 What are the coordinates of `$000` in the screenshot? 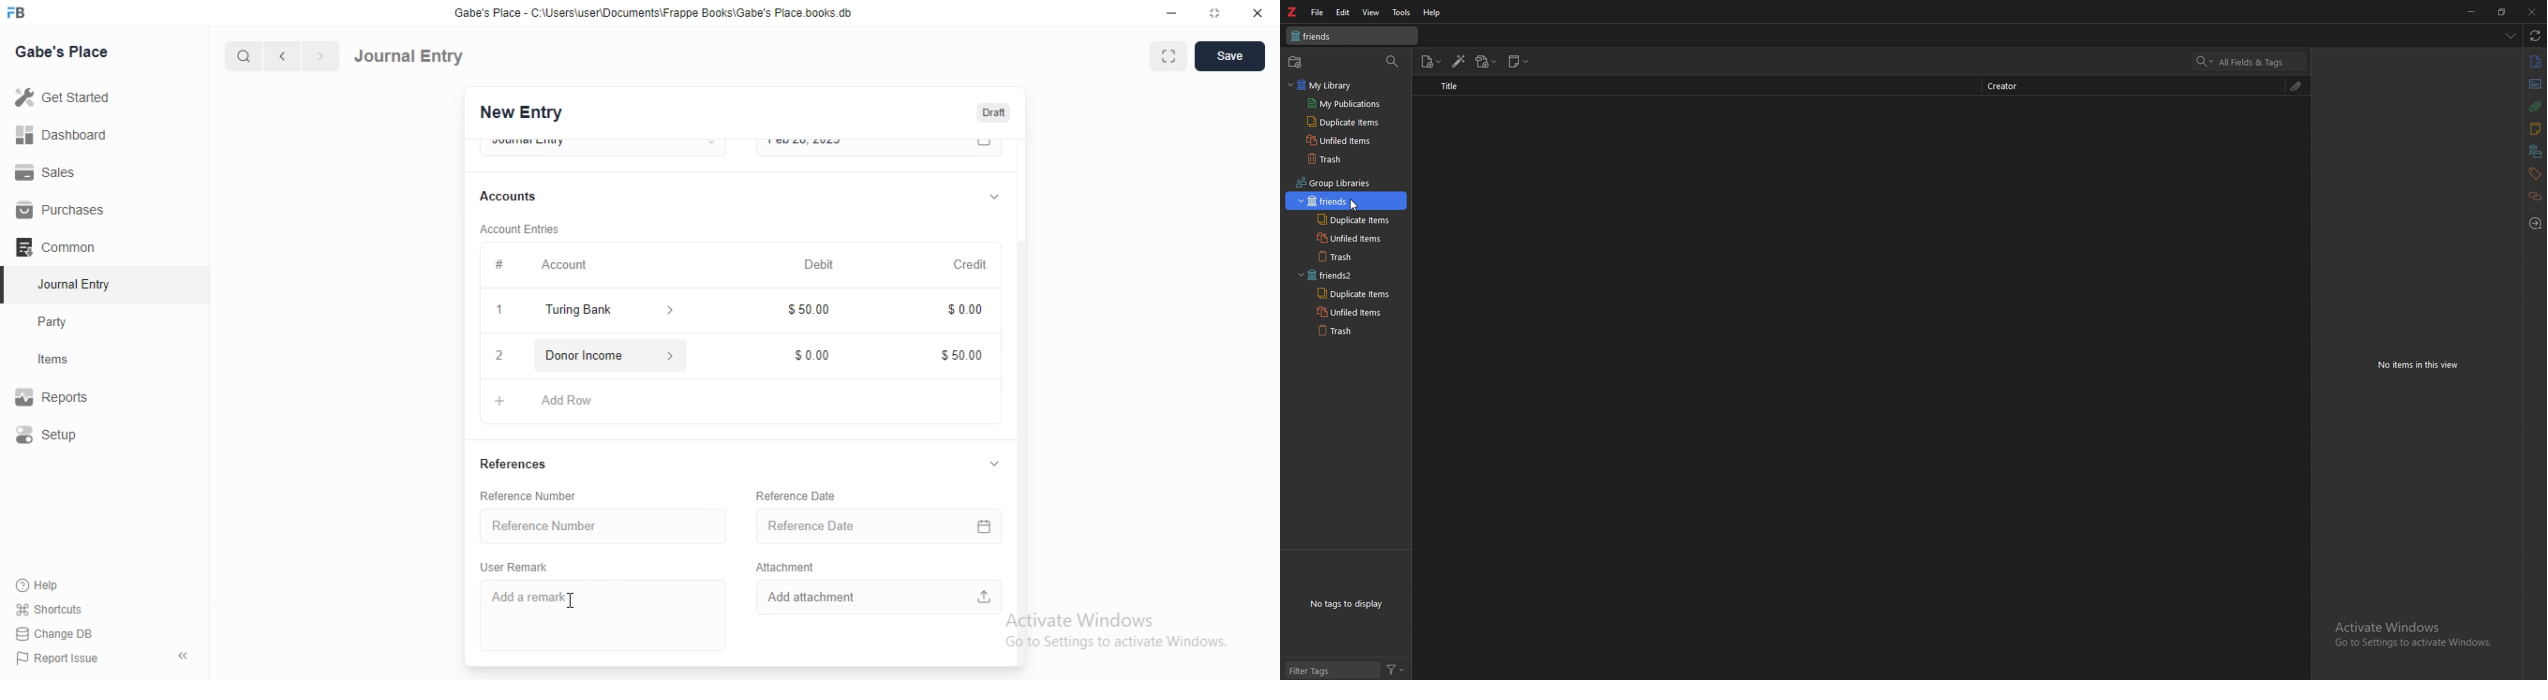 It's located at (814, 351).